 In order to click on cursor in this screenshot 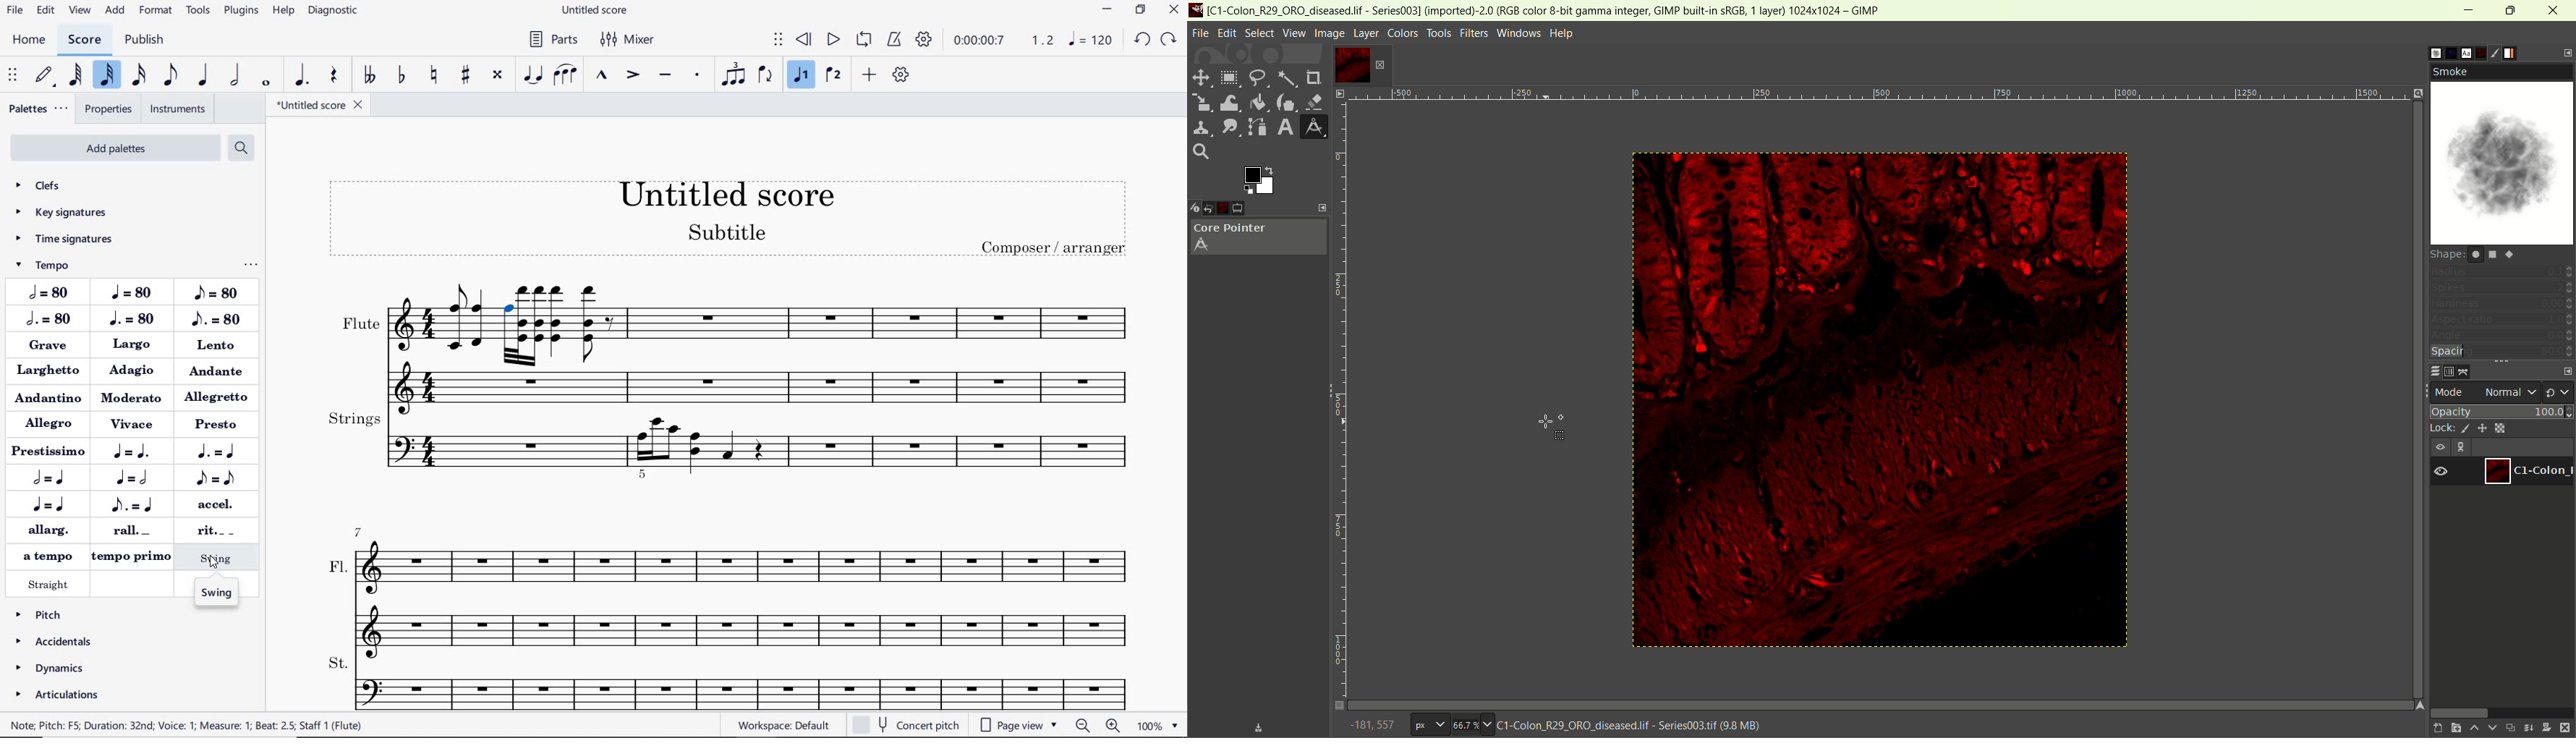, I will do `click(1552, 428)`.